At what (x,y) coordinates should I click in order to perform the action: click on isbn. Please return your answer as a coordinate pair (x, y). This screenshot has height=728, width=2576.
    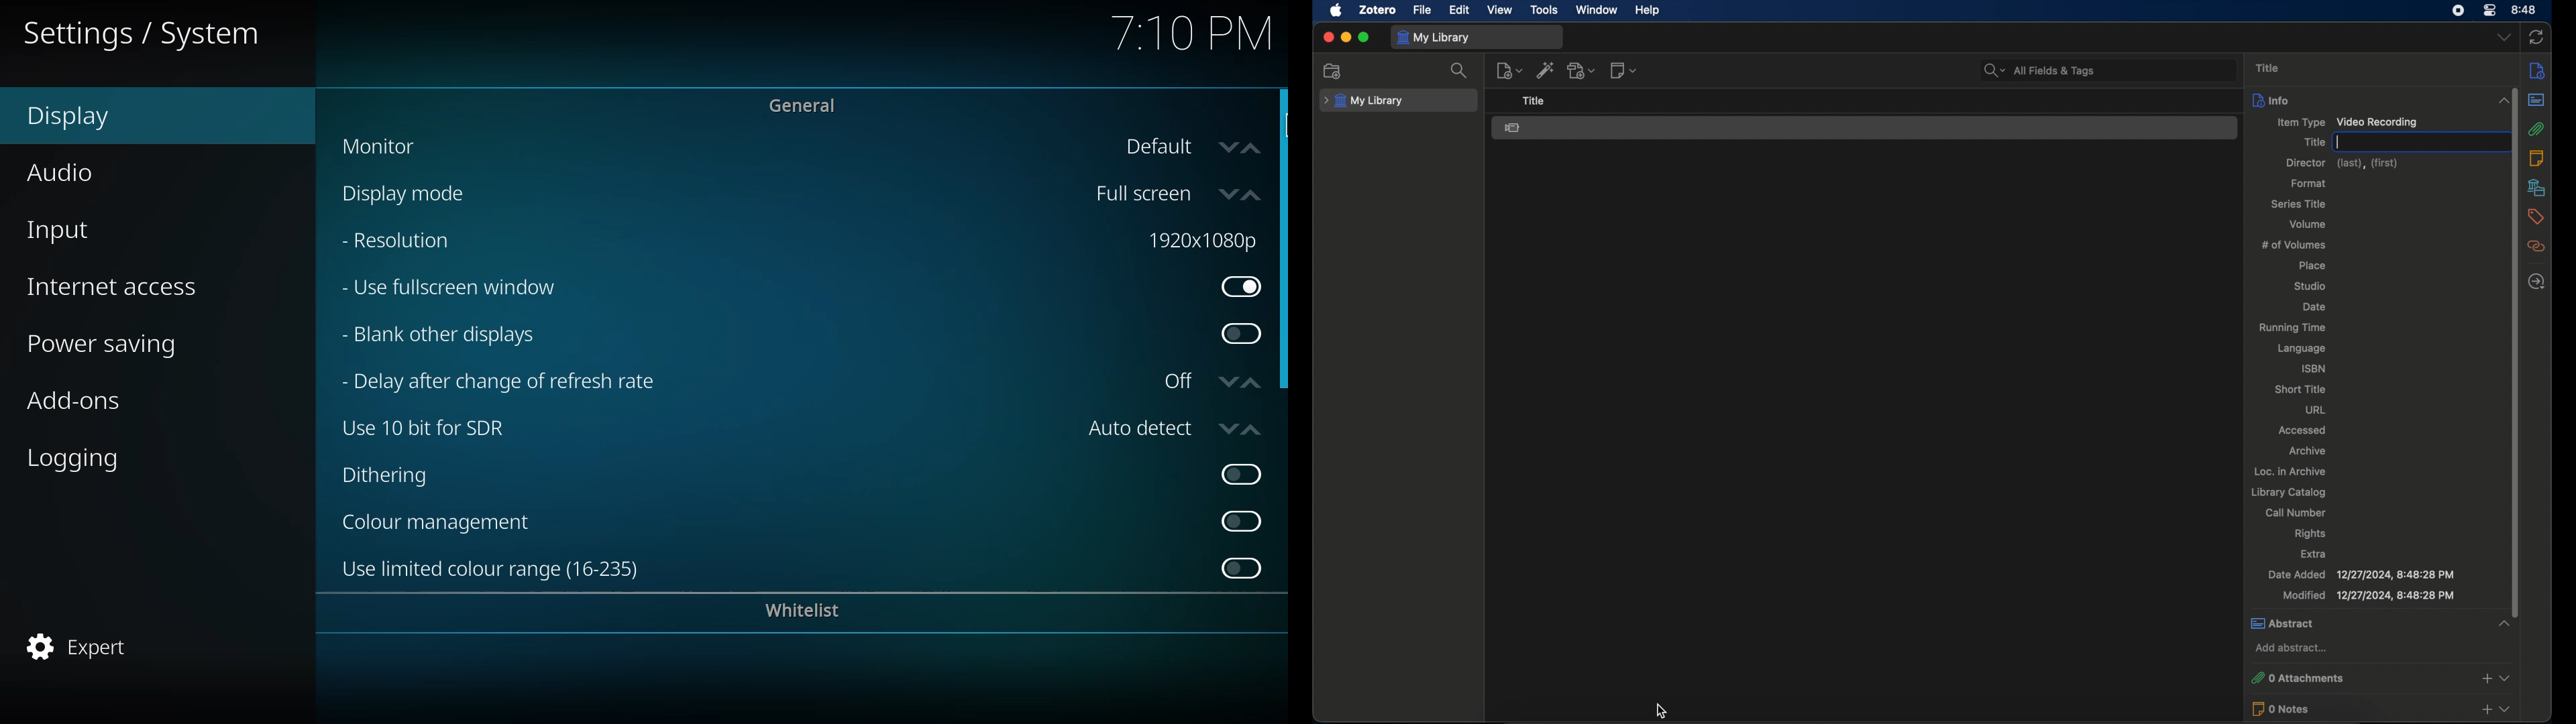
    Looking at the image, I should click on (2314, 368).